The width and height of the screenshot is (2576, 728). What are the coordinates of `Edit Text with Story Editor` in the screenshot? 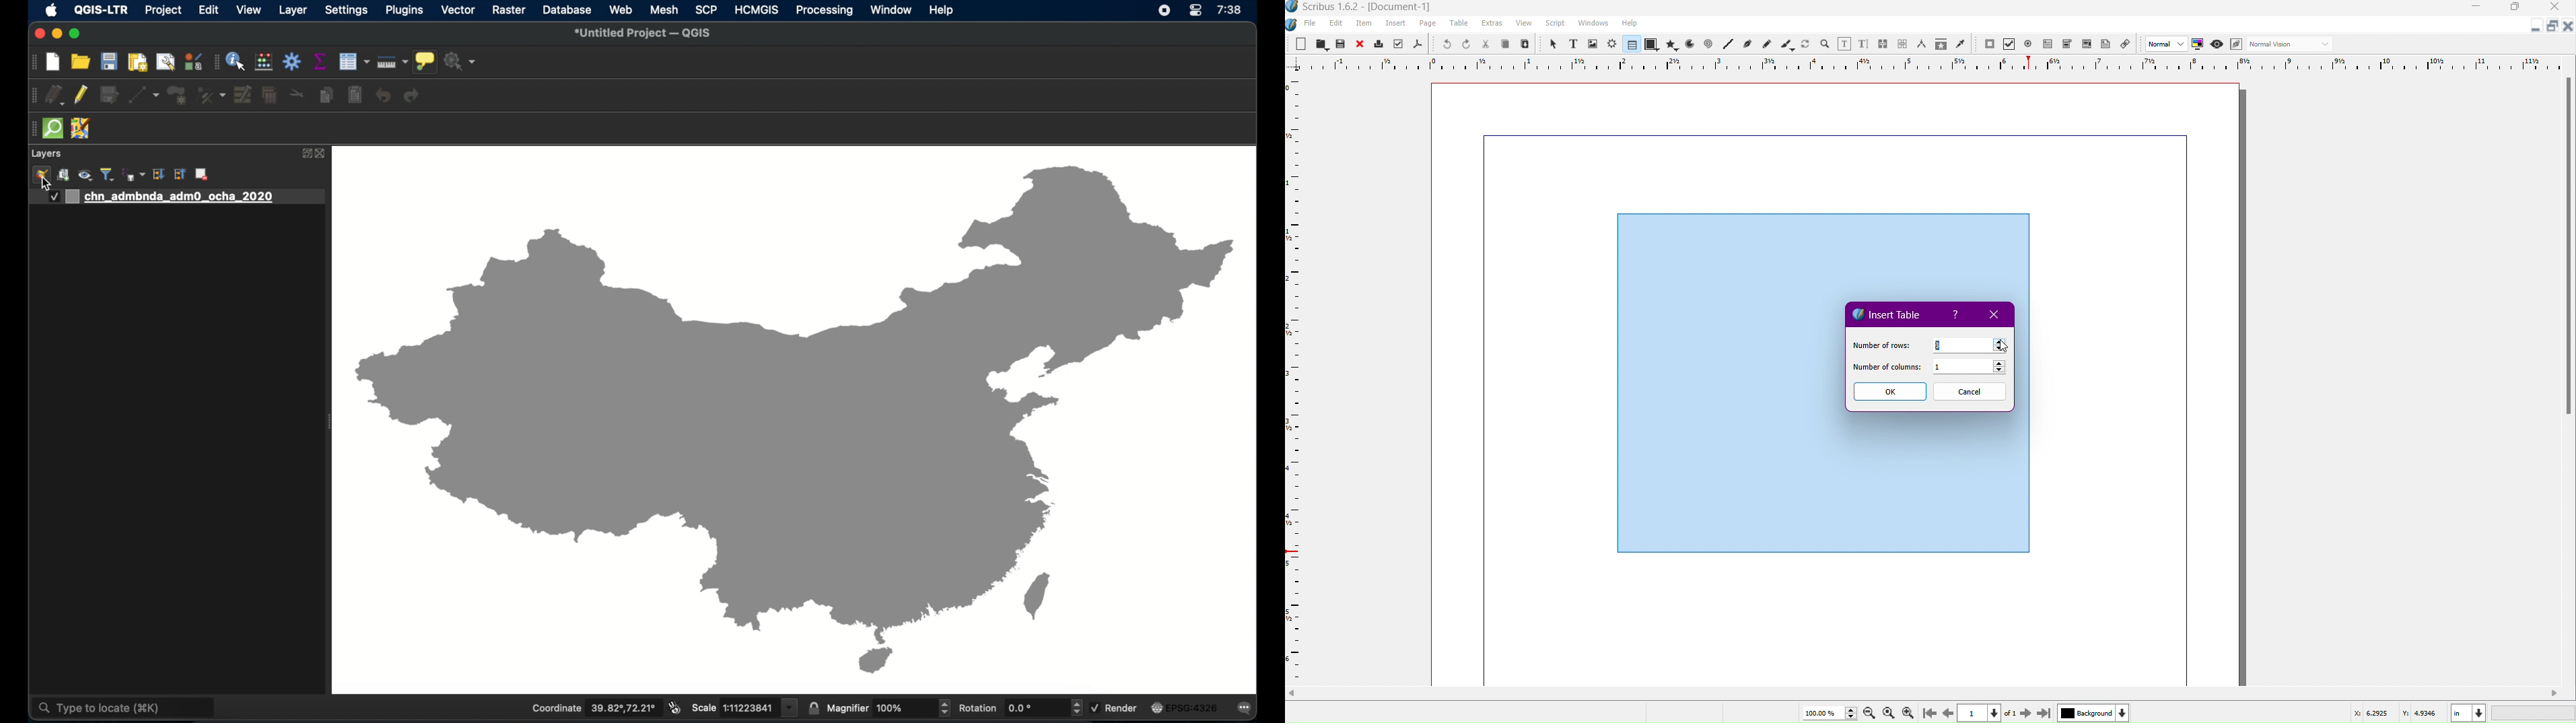 It's located at (1864, 43).